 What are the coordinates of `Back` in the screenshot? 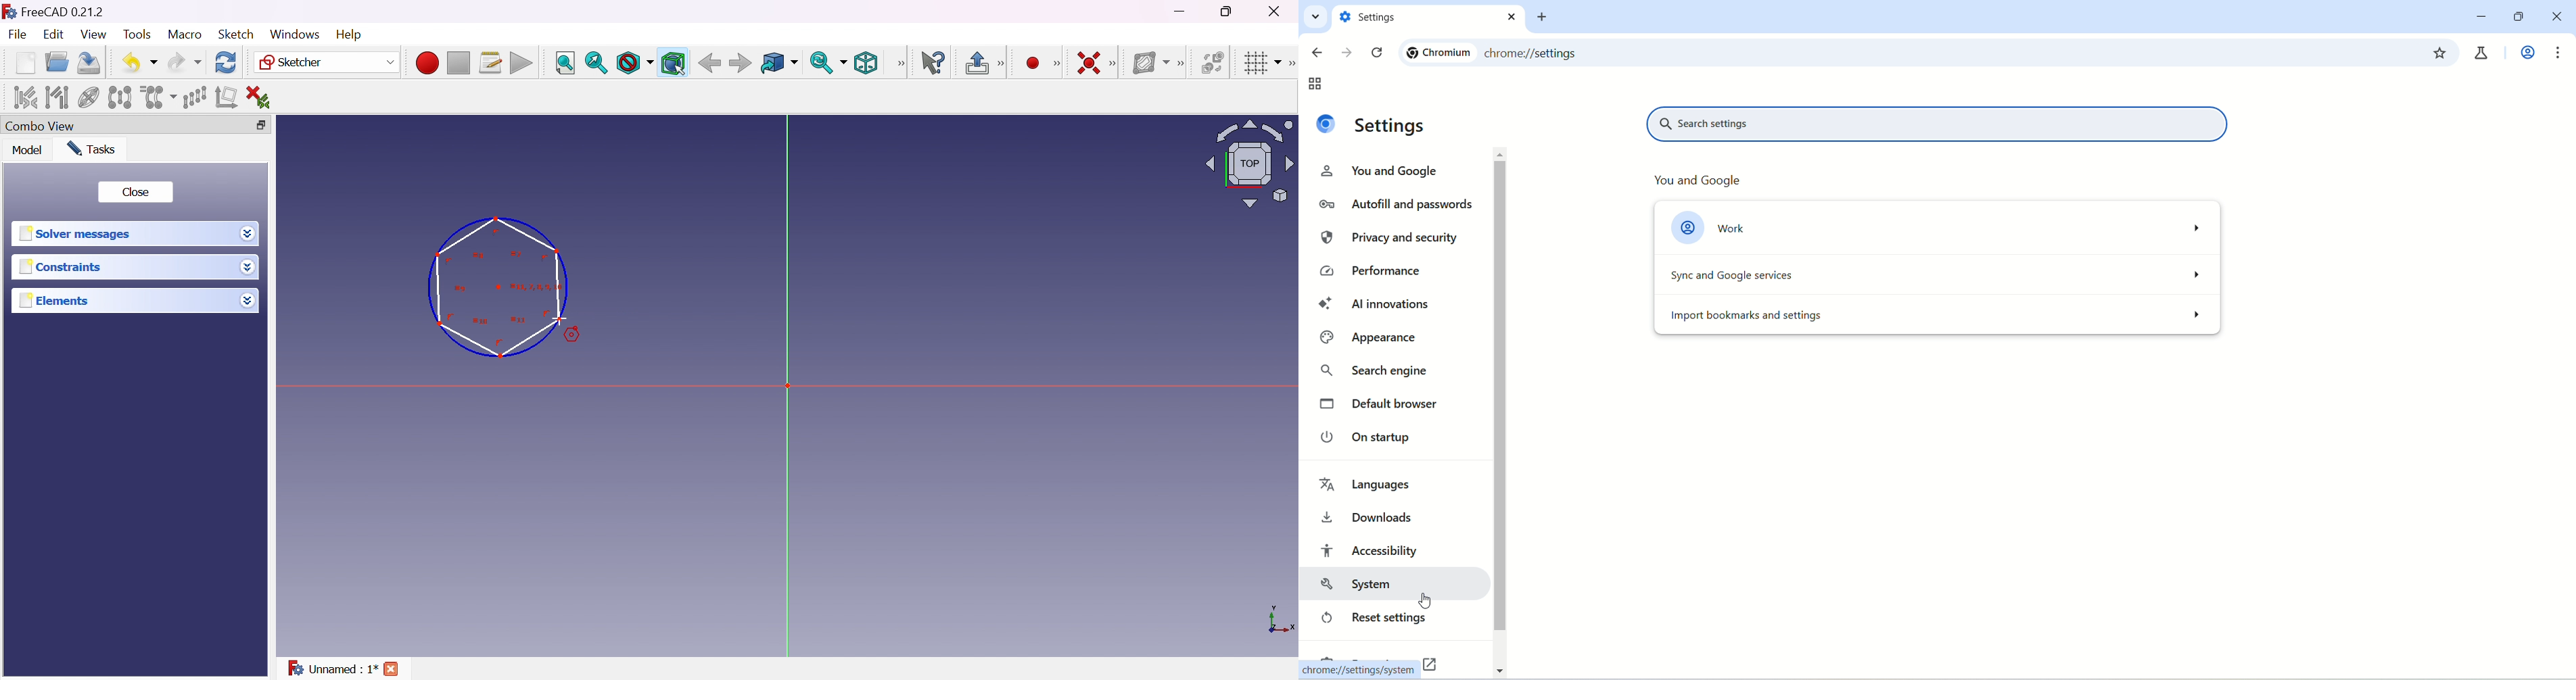 It's located at (707, 63).